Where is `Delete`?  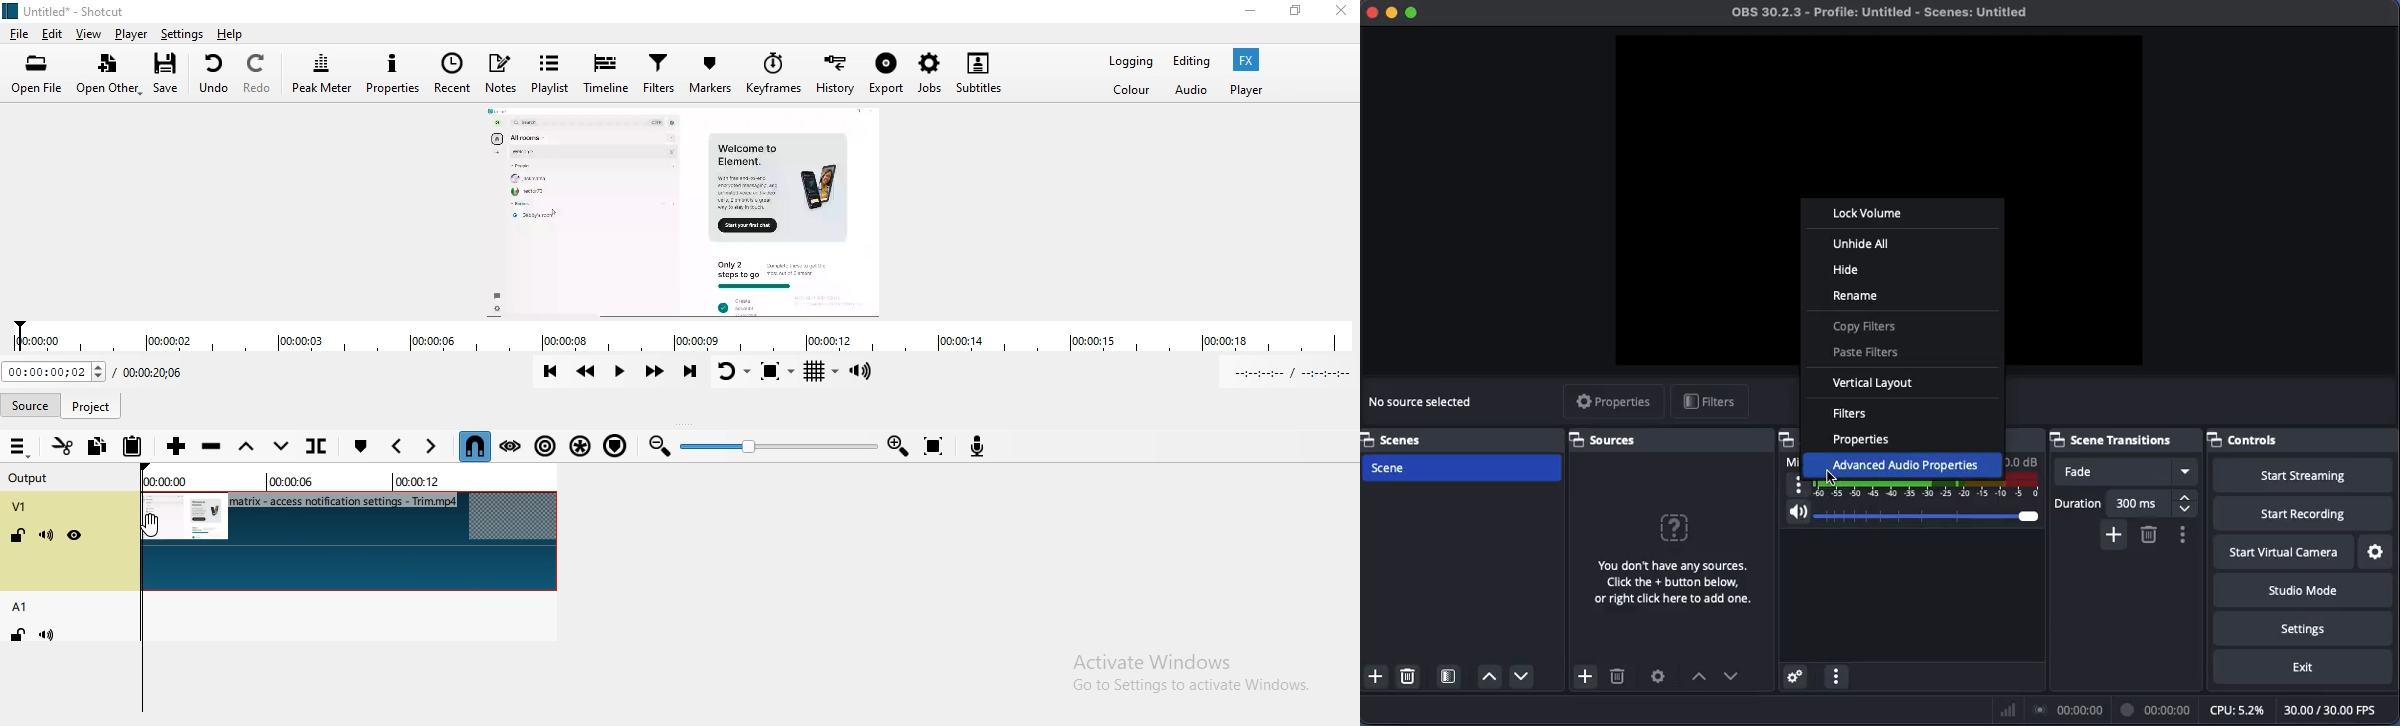 Delete is located at coordinates (1618, 679).